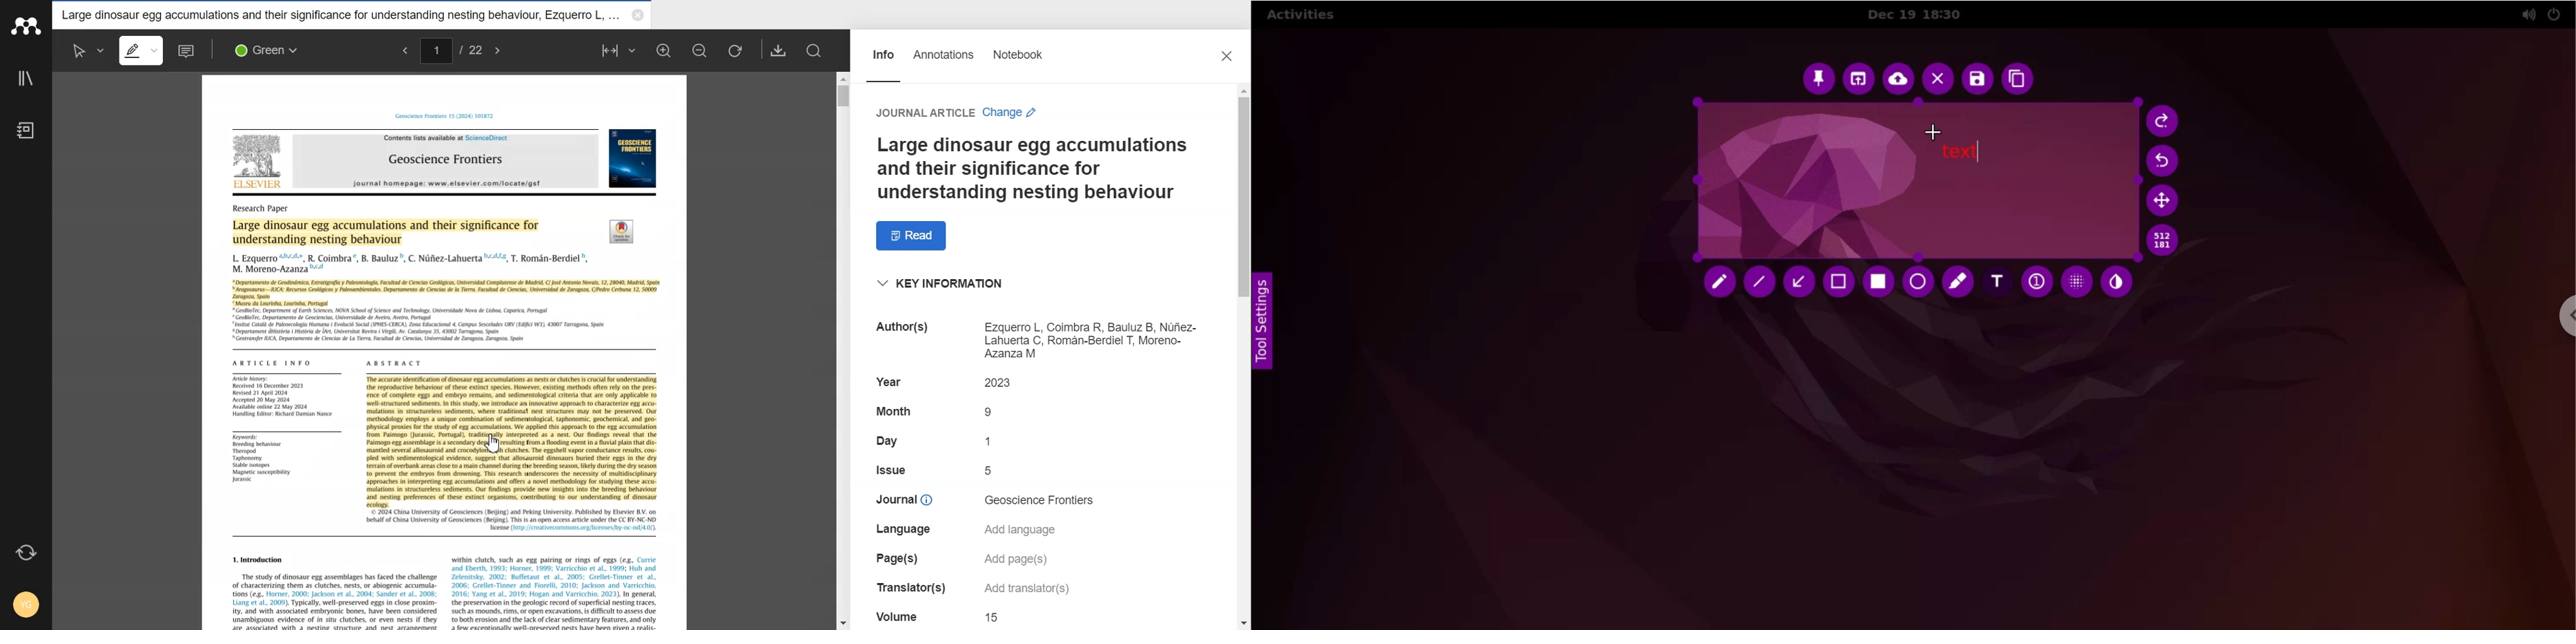 The height and width of the screenshot is (644, 2576). What do you see at coordinates (1043, 500) in the screenshot?
I see `text` at bounding box center [1043, 500].